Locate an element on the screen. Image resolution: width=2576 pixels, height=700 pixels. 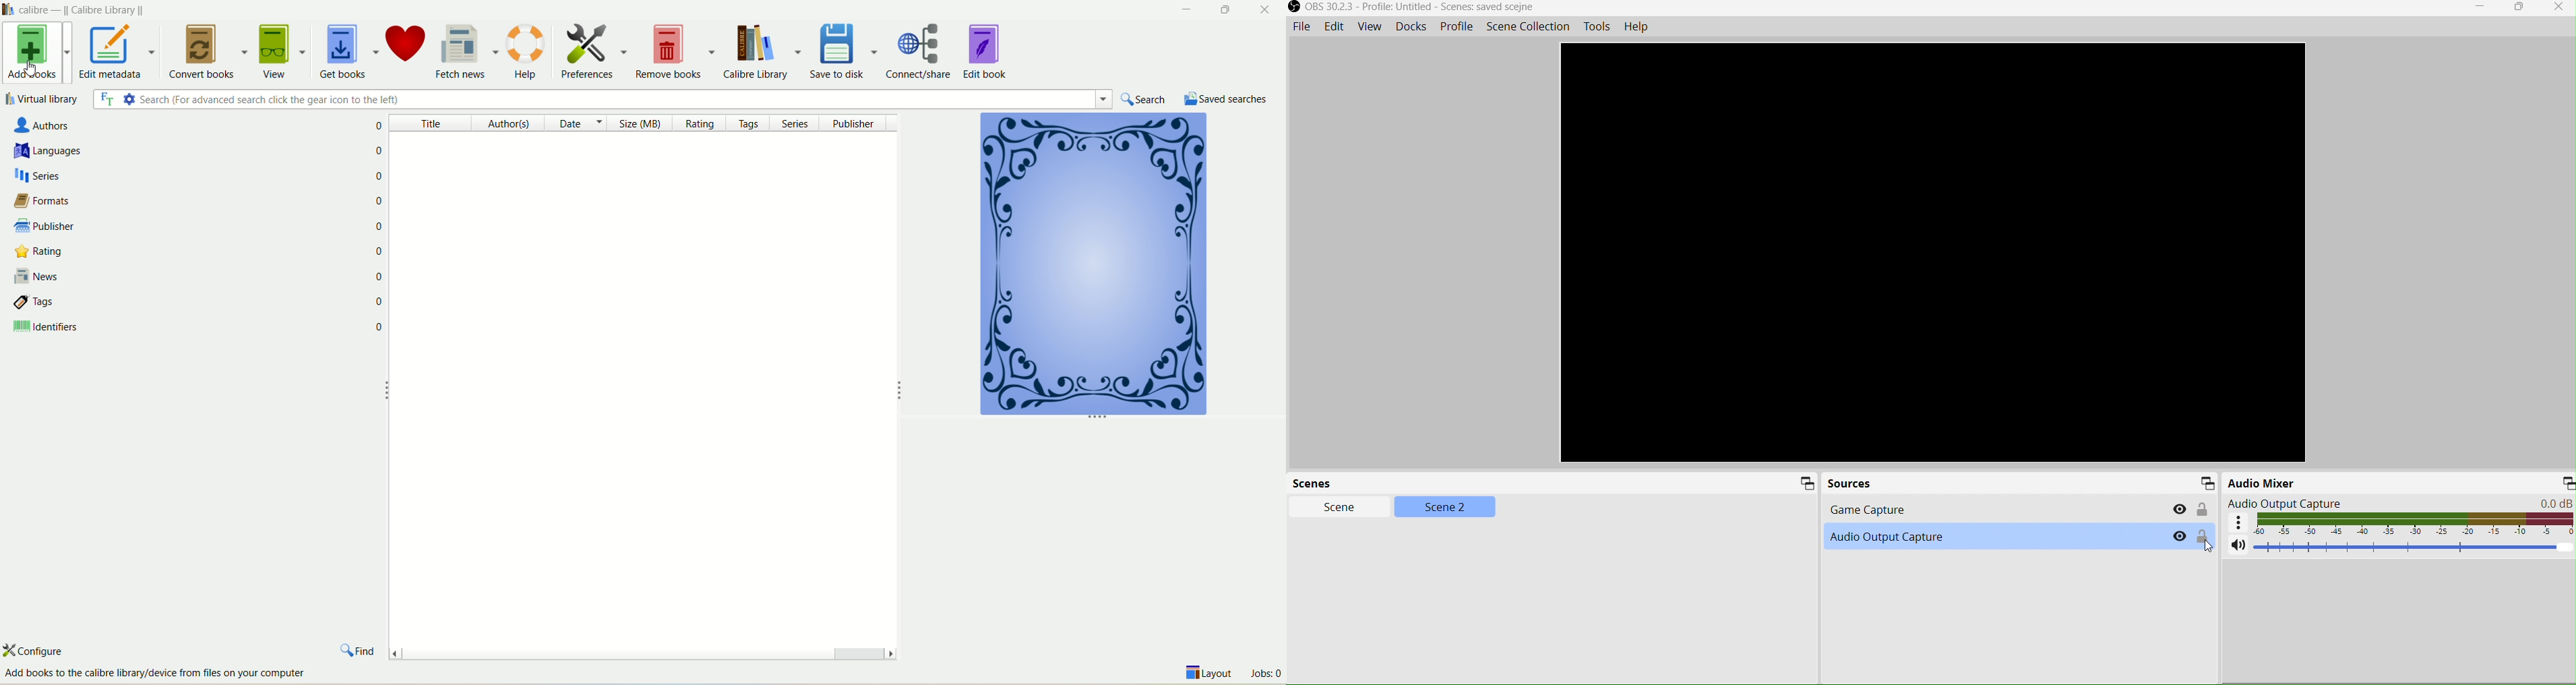
rating is located at coordinates (704, 124).